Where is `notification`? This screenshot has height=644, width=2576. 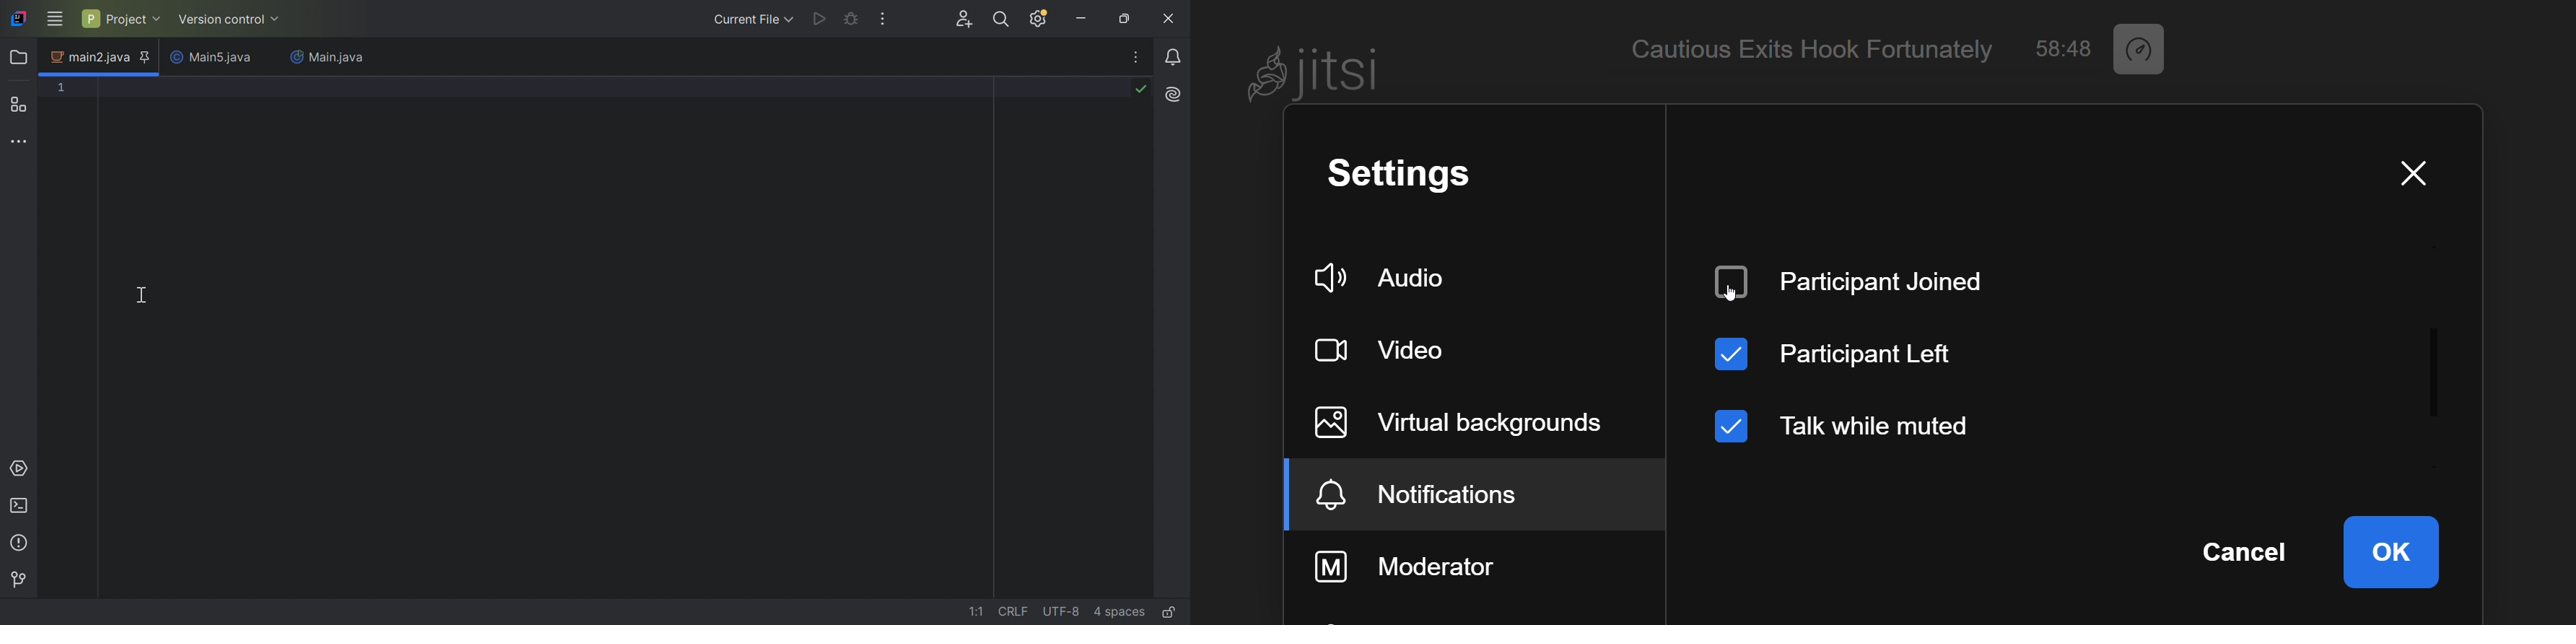 notification is located at coordinates (1445, 497).